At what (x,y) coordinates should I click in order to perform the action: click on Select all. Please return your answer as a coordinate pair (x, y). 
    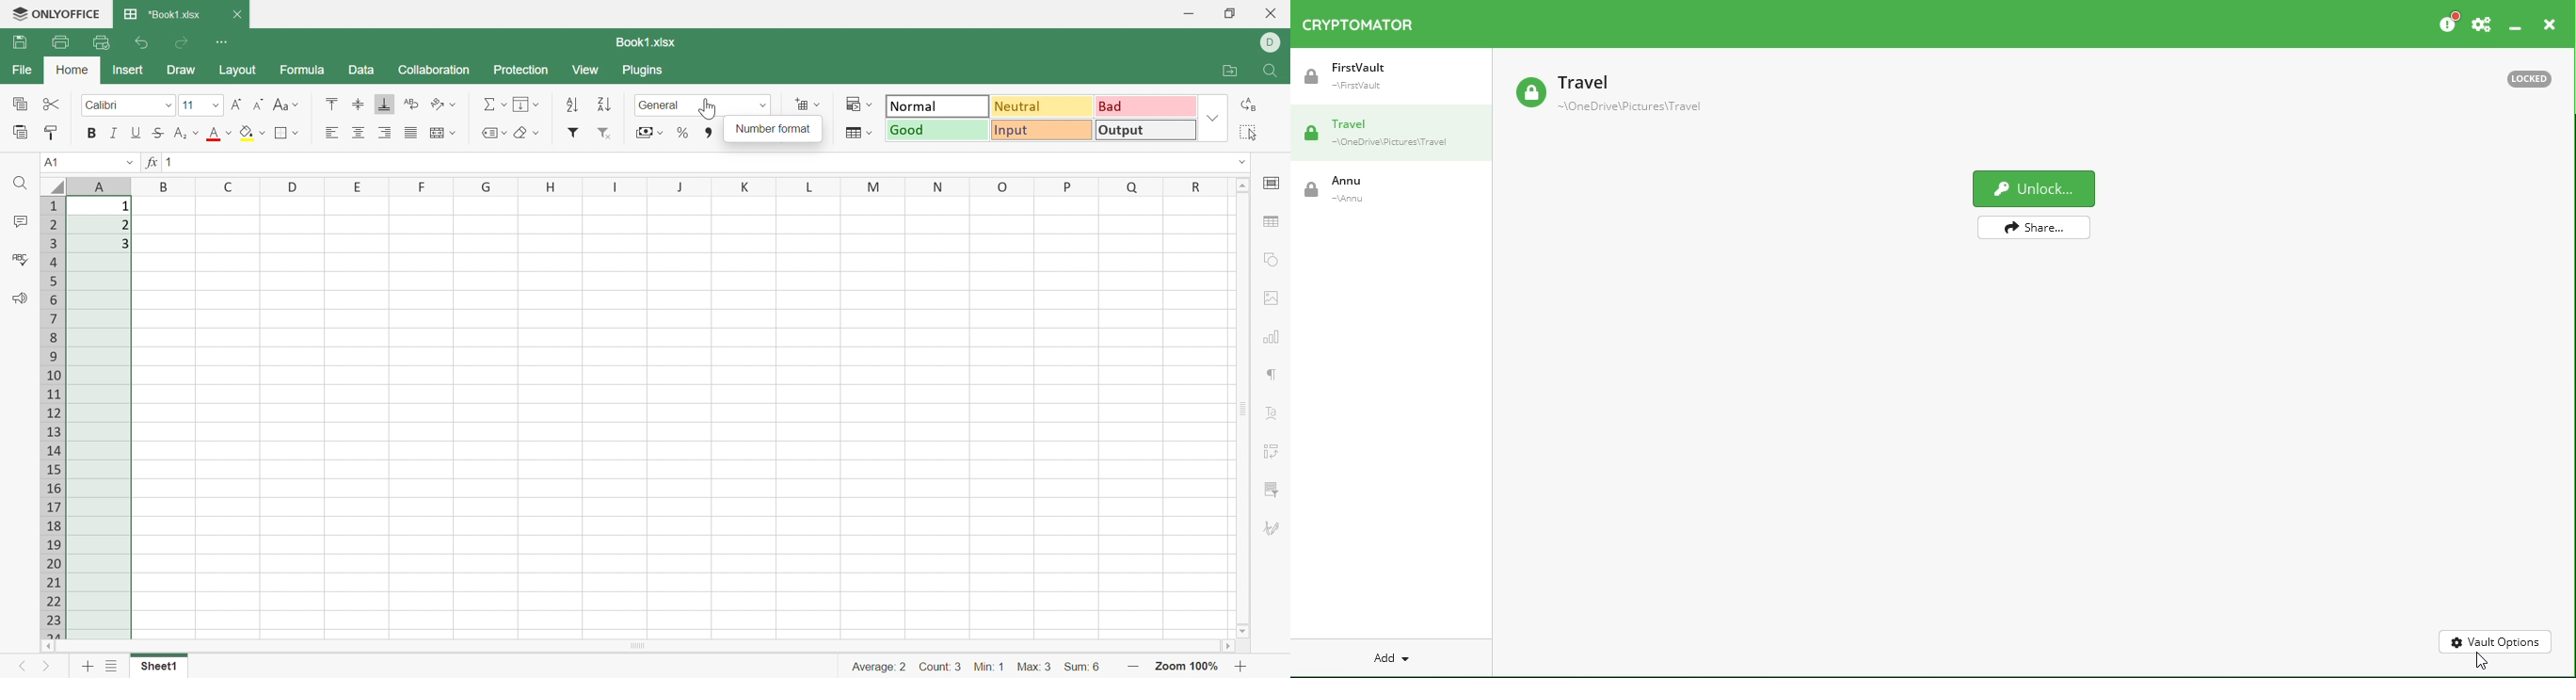
    Looking at the image, I should click on (1247, 133).